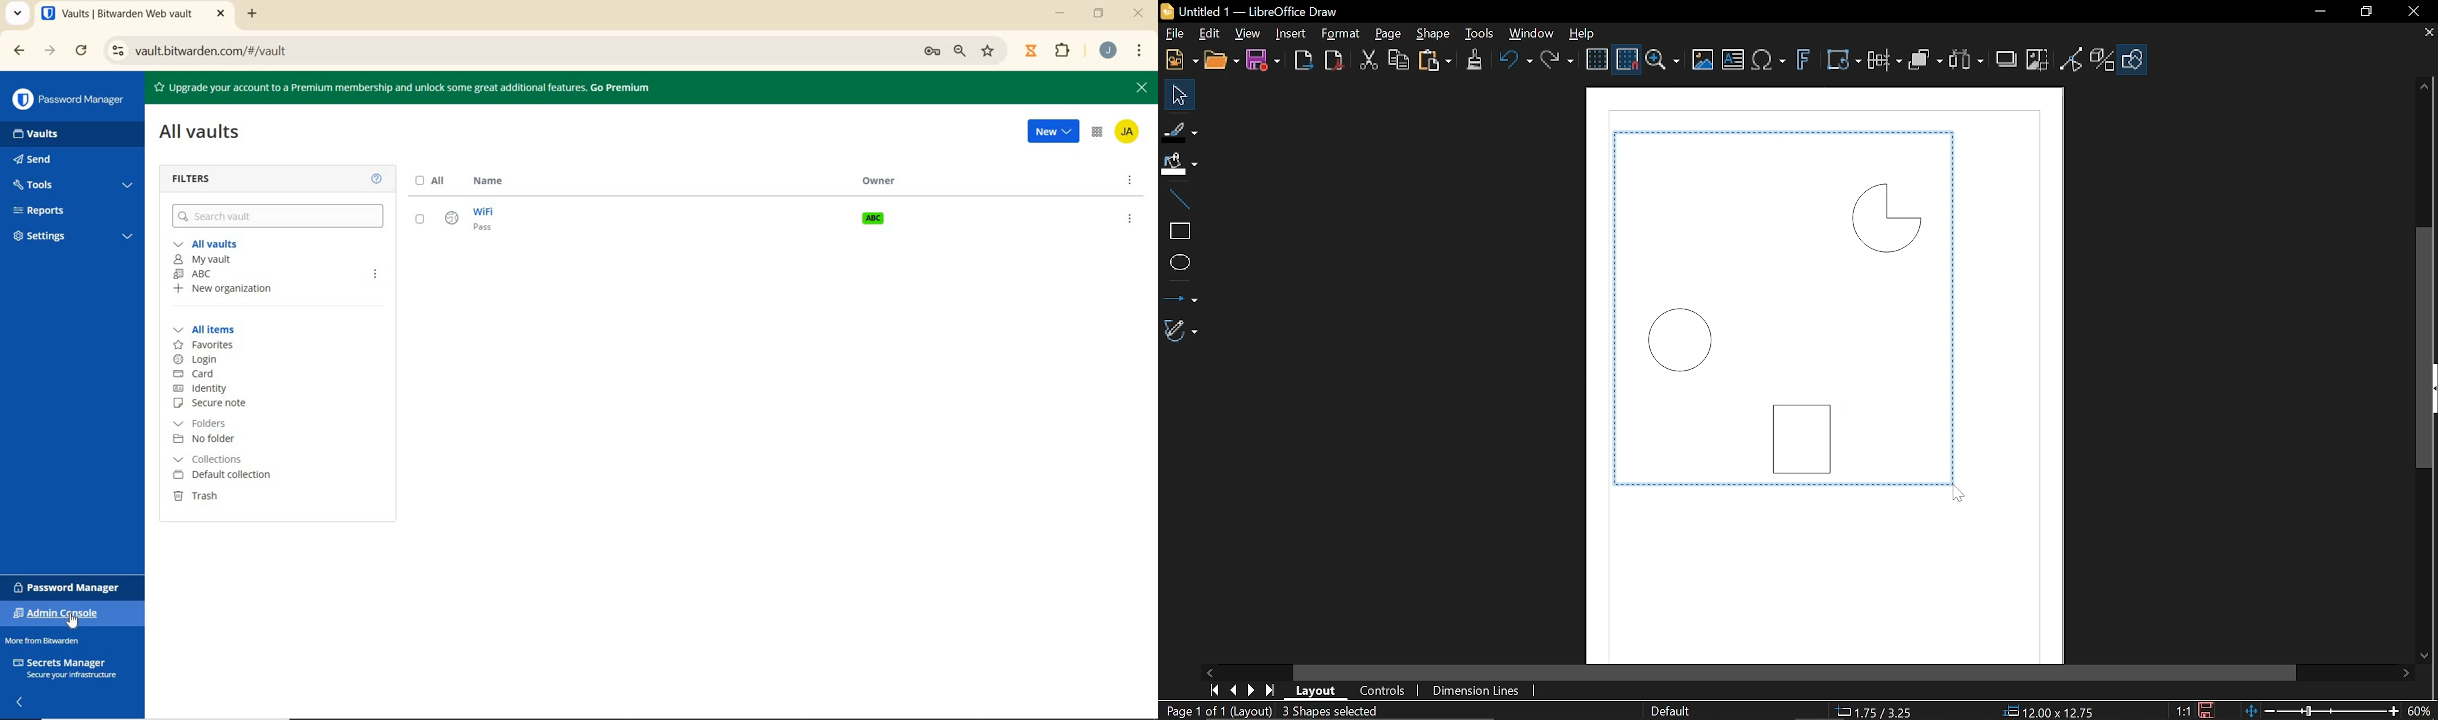  Describe the element at coordinates (2445, 34) in the screenshot. I see `Close tab` at that location.